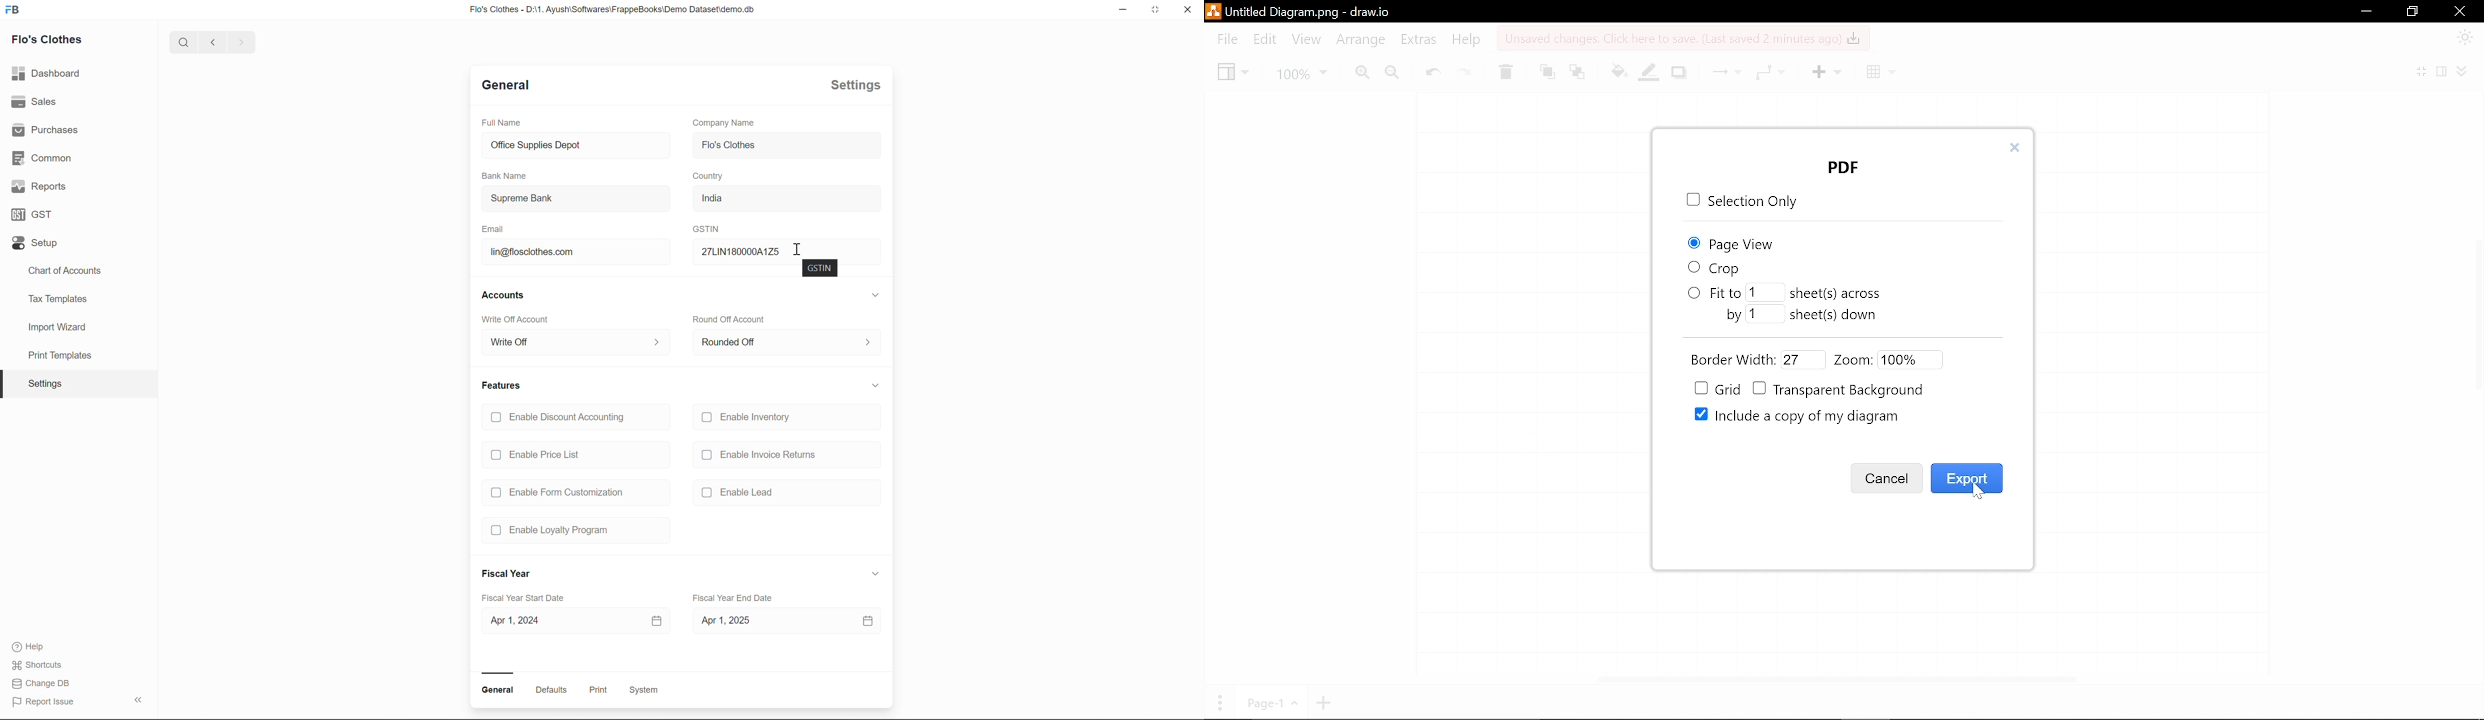 The width and height of the screenshot is (2492, 728). Describe the element at coordinates (504, 296) in the screenshot. I see `Accounts` at that location.